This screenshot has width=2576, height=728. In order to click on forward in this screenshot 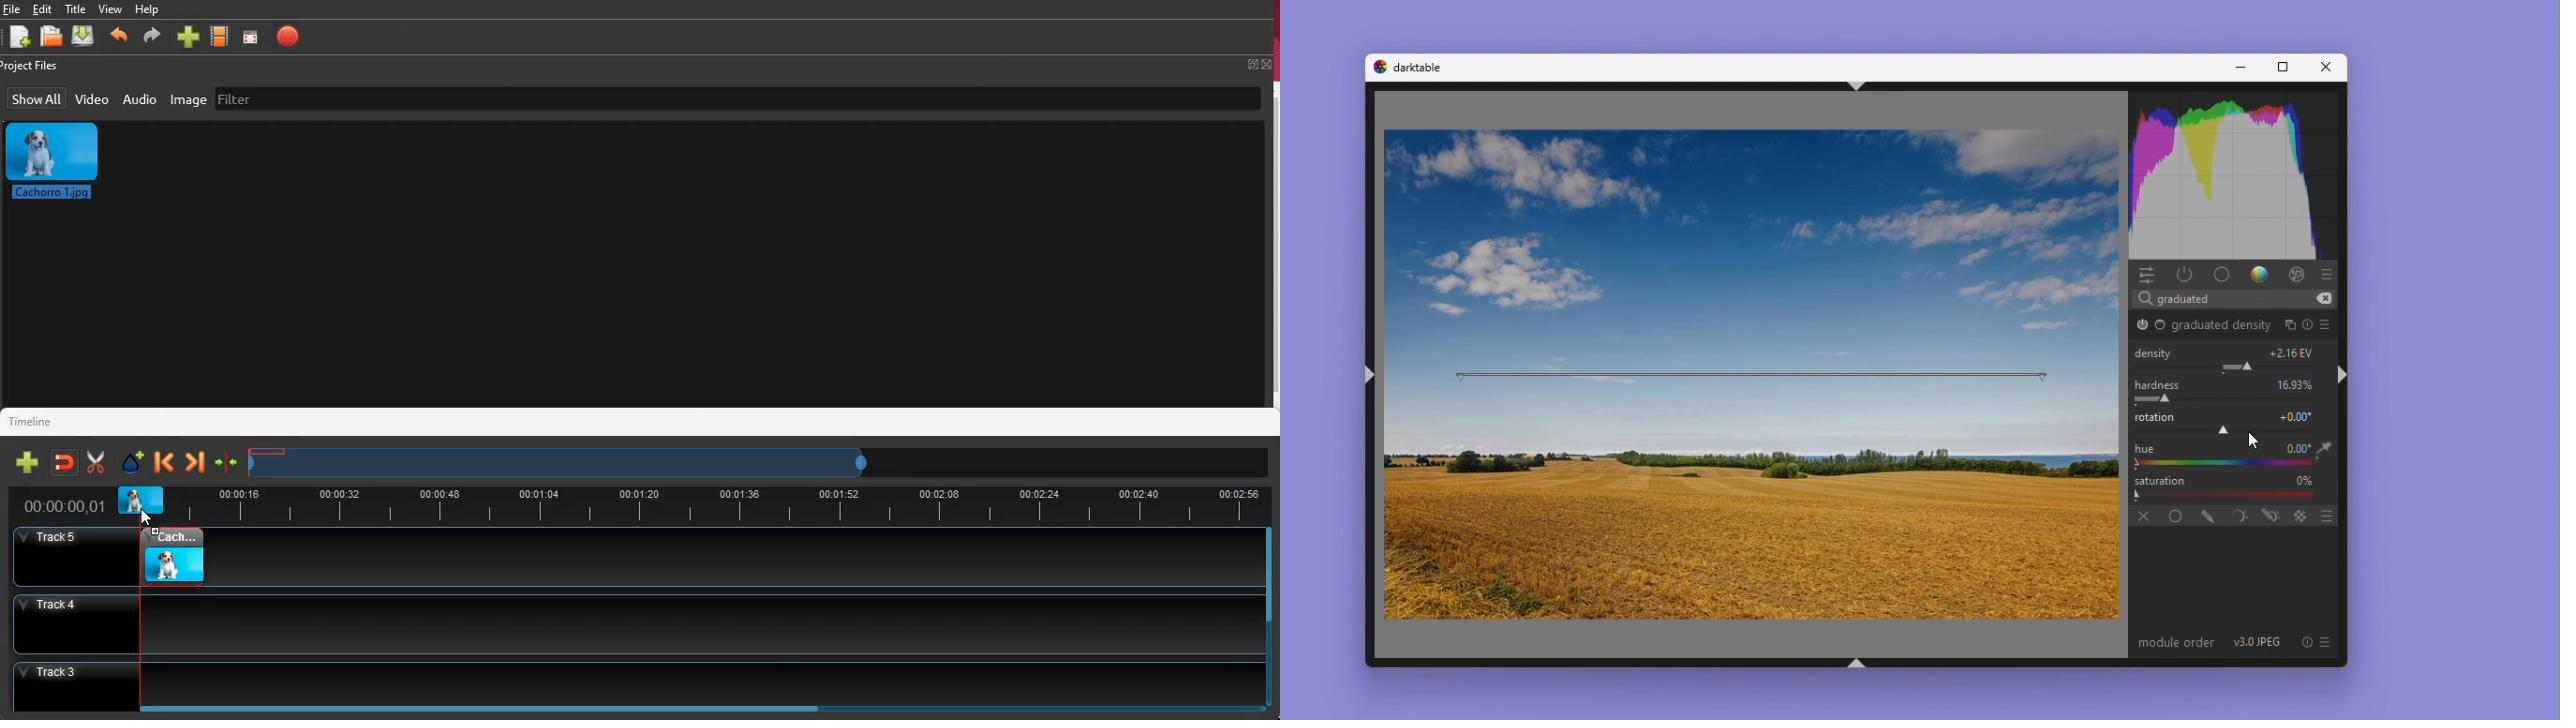, I will do `click(196, 459)`.